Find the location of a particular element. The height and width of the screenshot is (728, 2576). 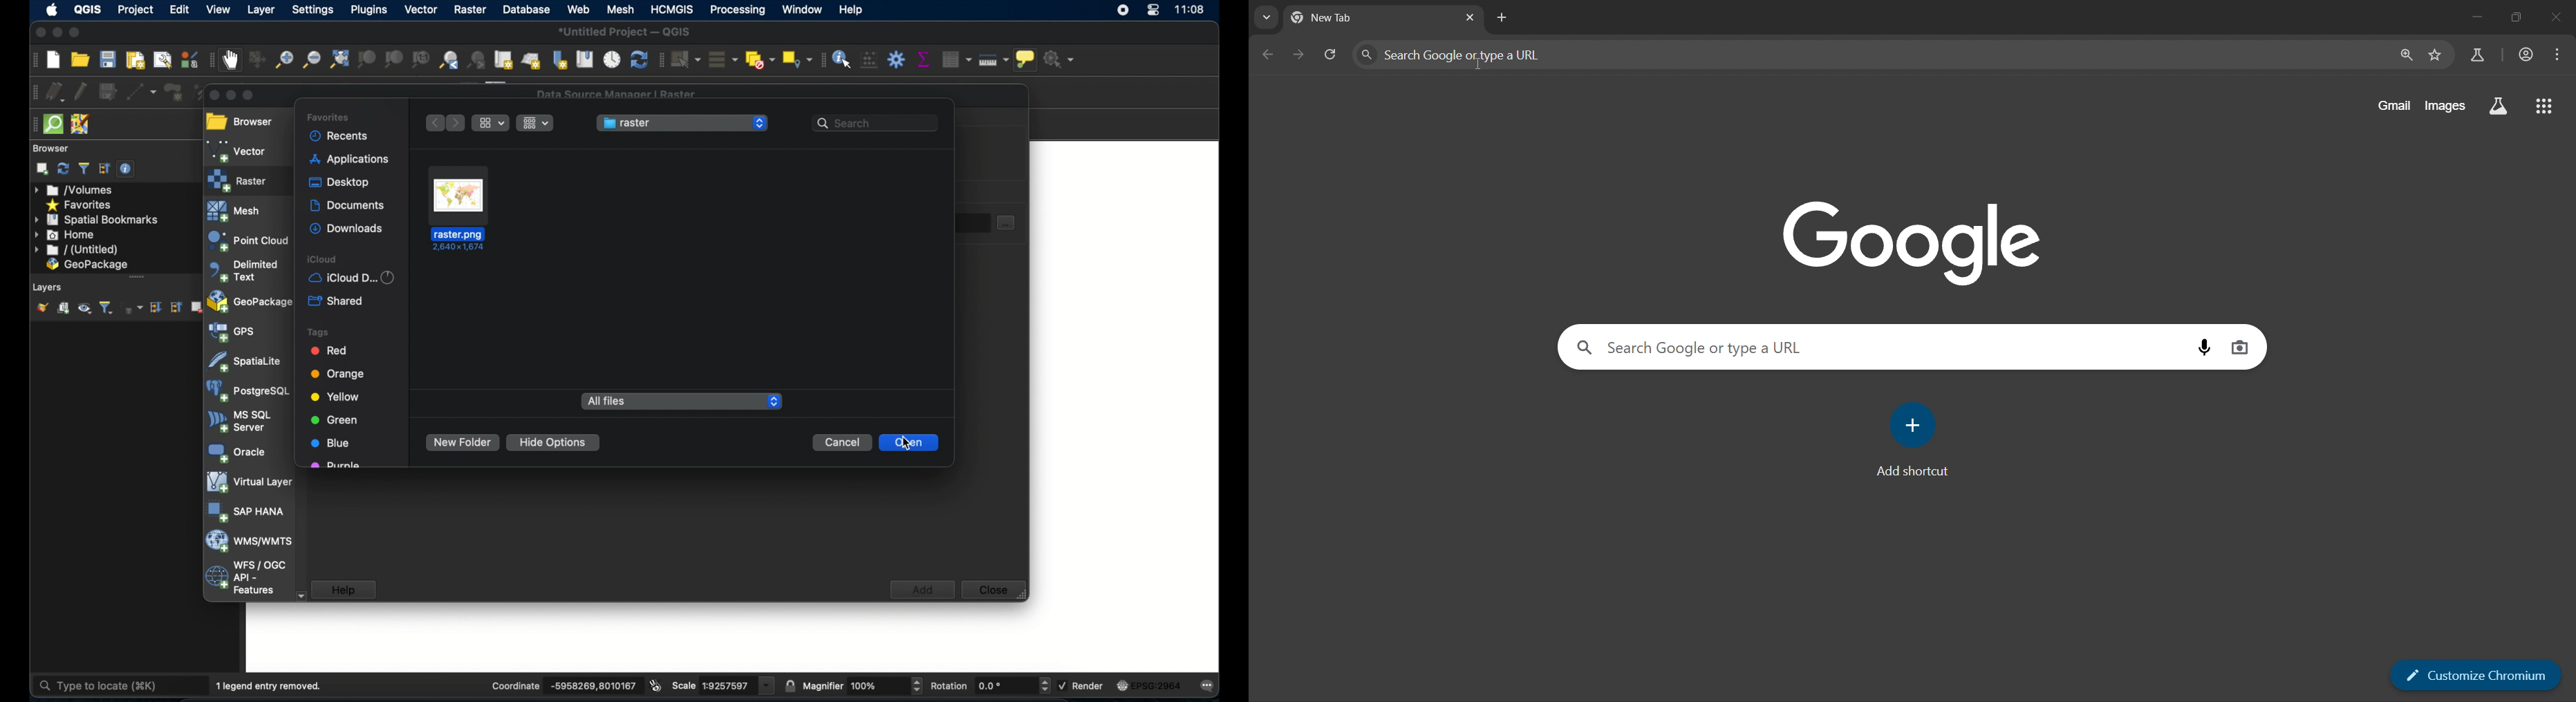

mesh is located at coordinates (619, 10).